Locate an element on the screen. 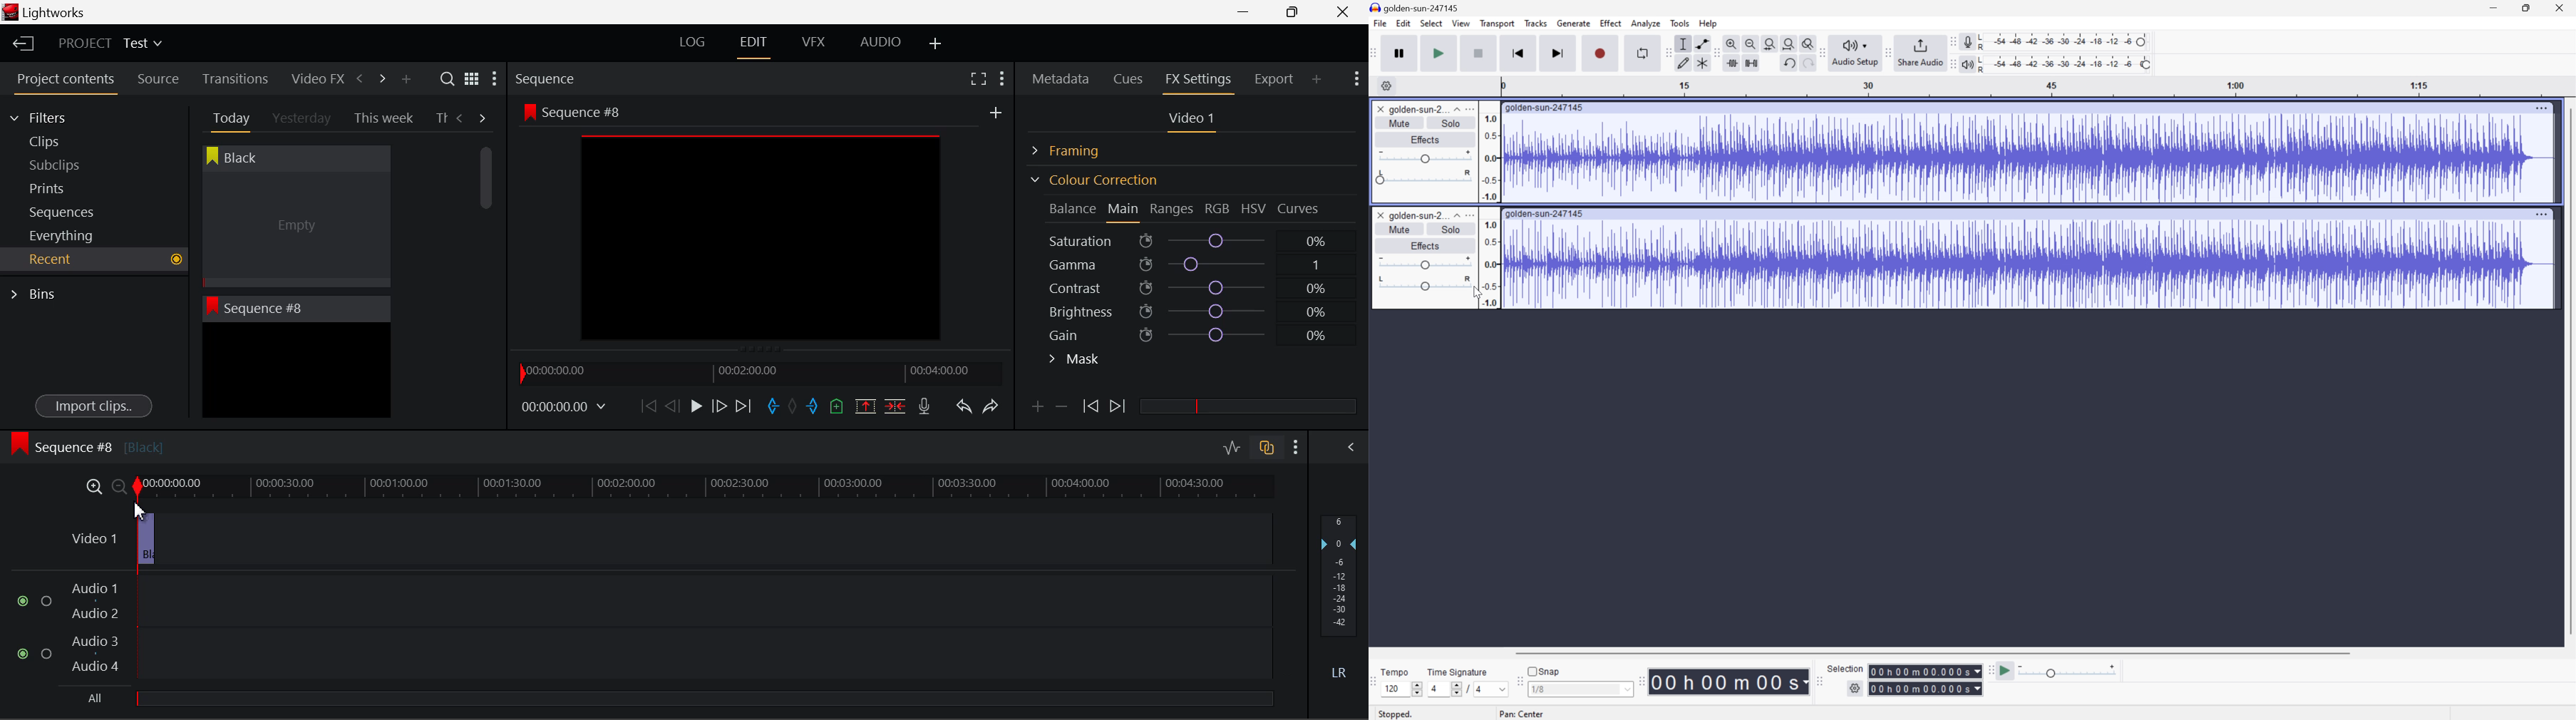 The image size is (2576, 728). Tempo is located at coordinates (1396, 671).